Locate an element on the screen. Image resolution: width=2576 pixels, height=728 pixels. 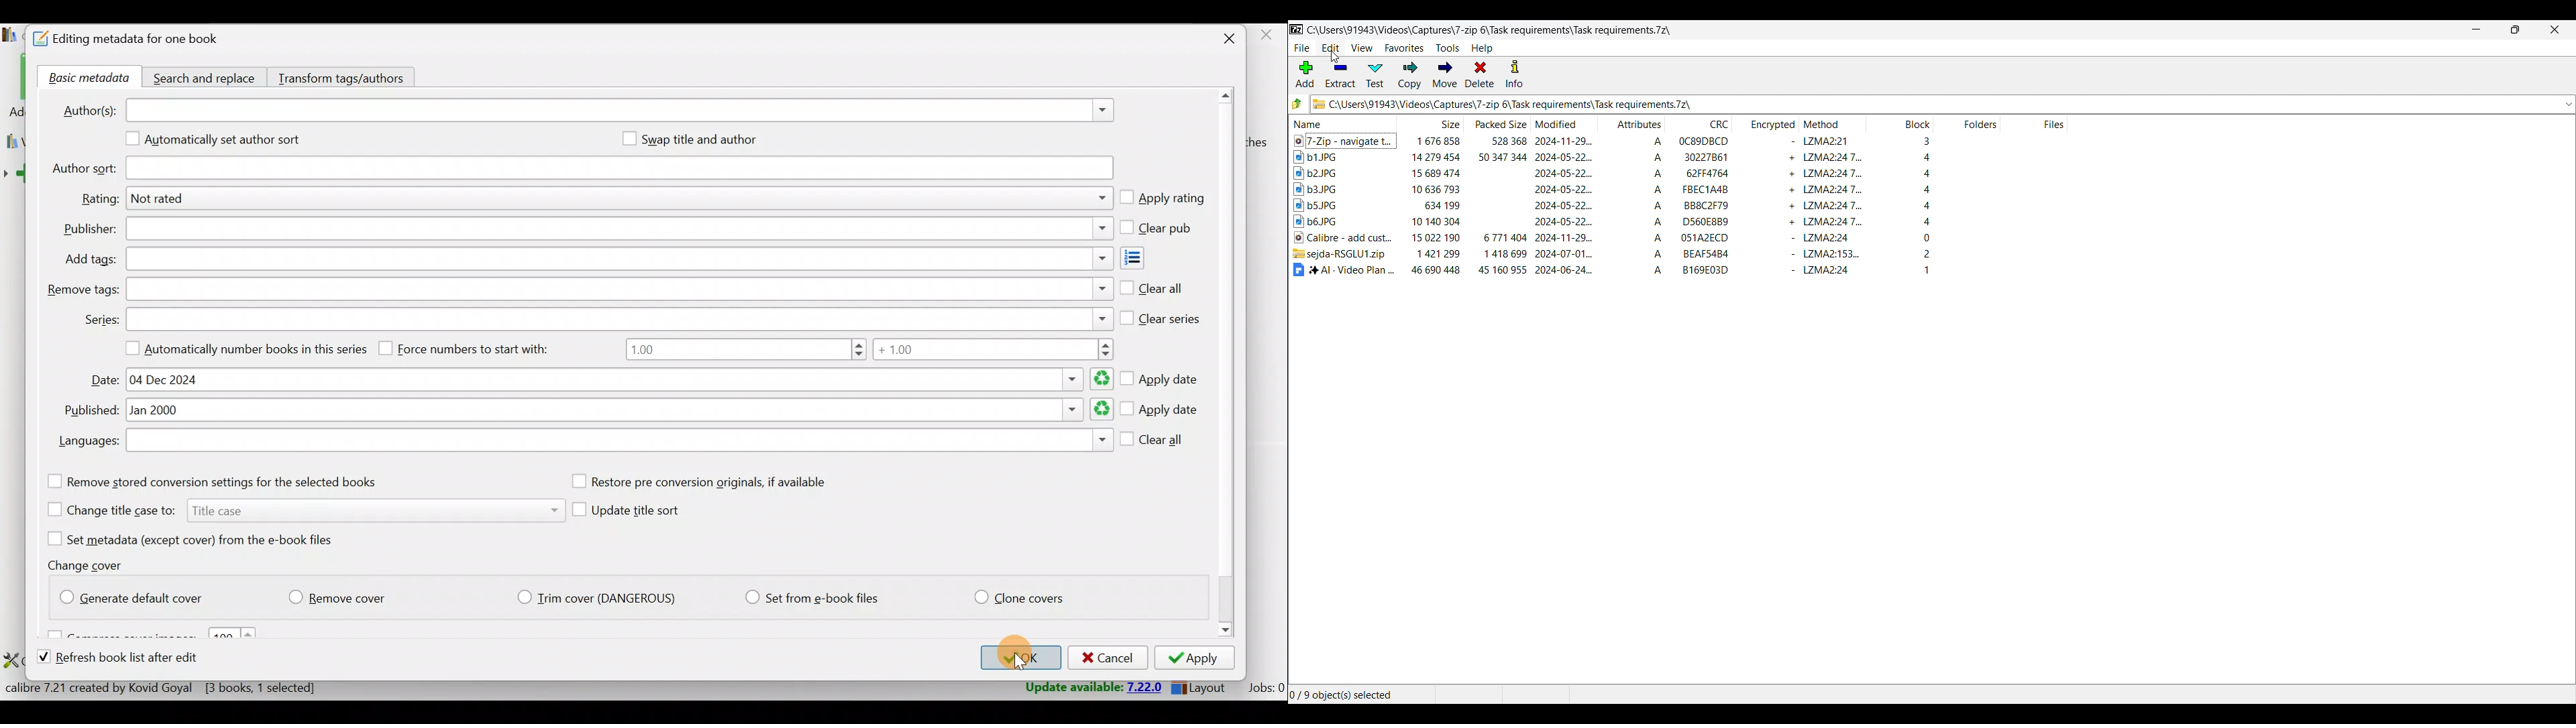
Rating is located at coordinates (622, 200).